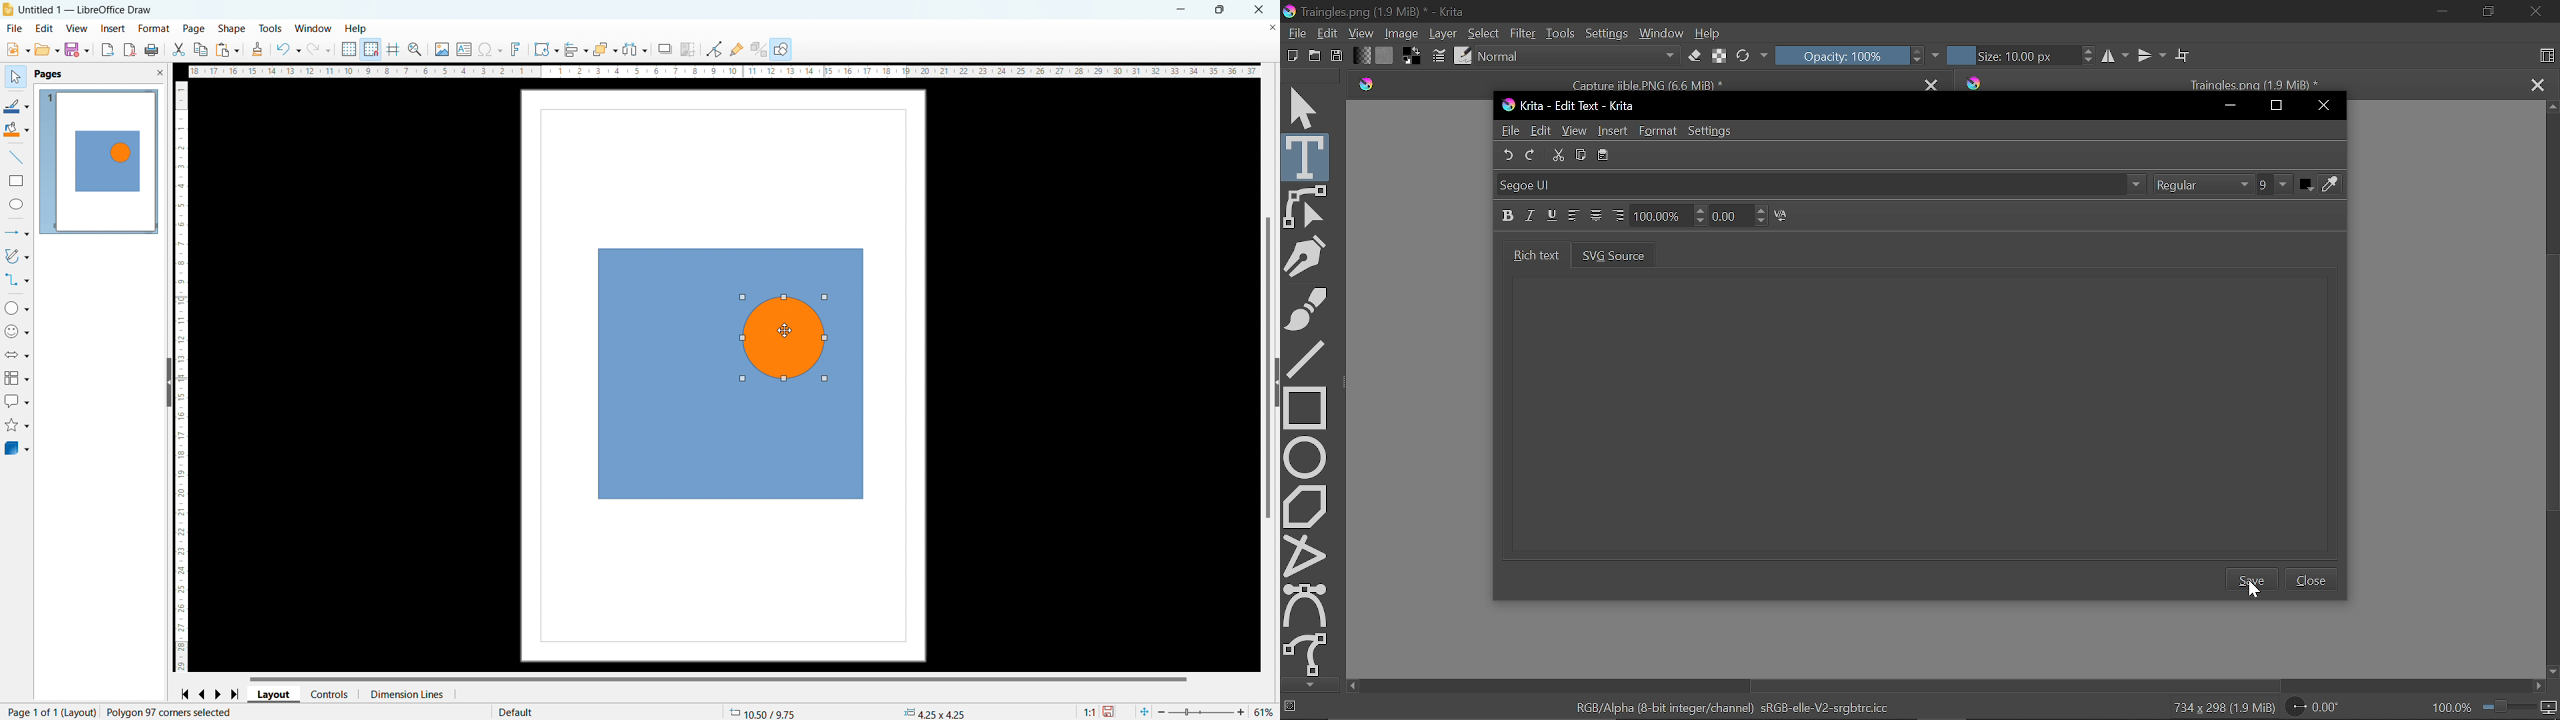 This screenshot has height=728, width=2576. Describe the element at coordinates (169, 383) in the screenshot. I see `hide pane` at that location.